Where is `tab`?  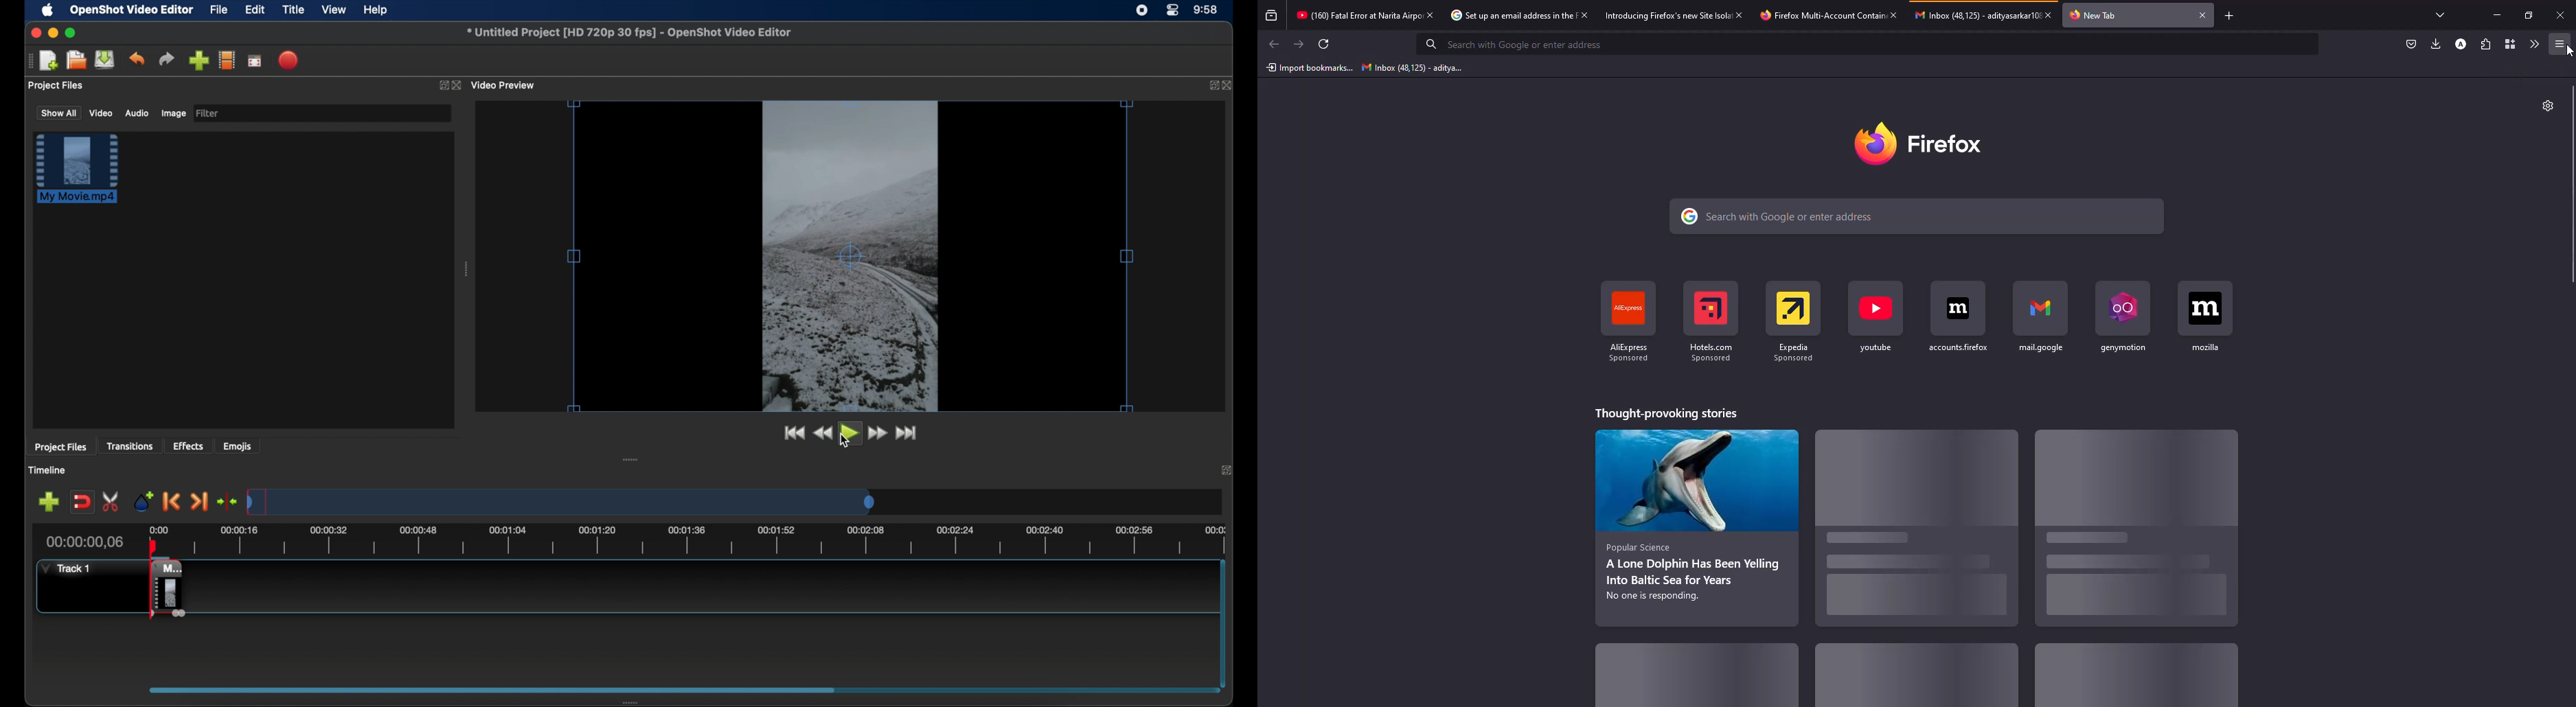 tab is located at coordinates (2100, 14).